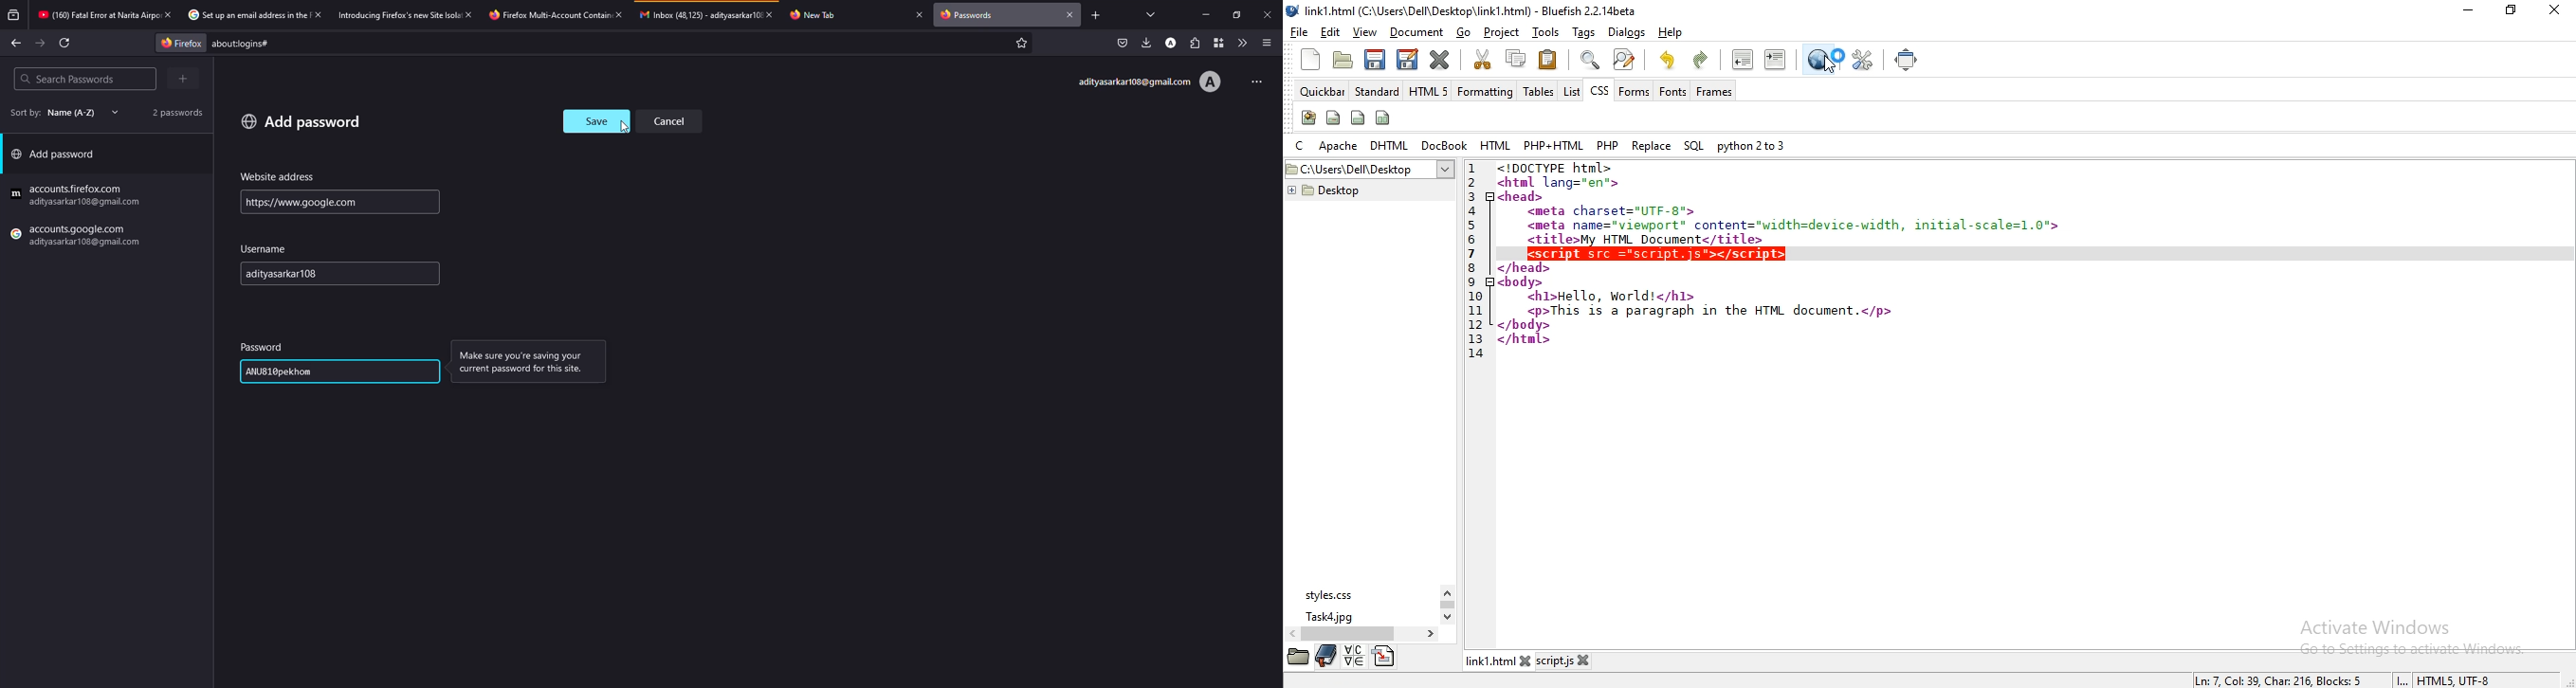  I want to click on back, so click(16, 42).